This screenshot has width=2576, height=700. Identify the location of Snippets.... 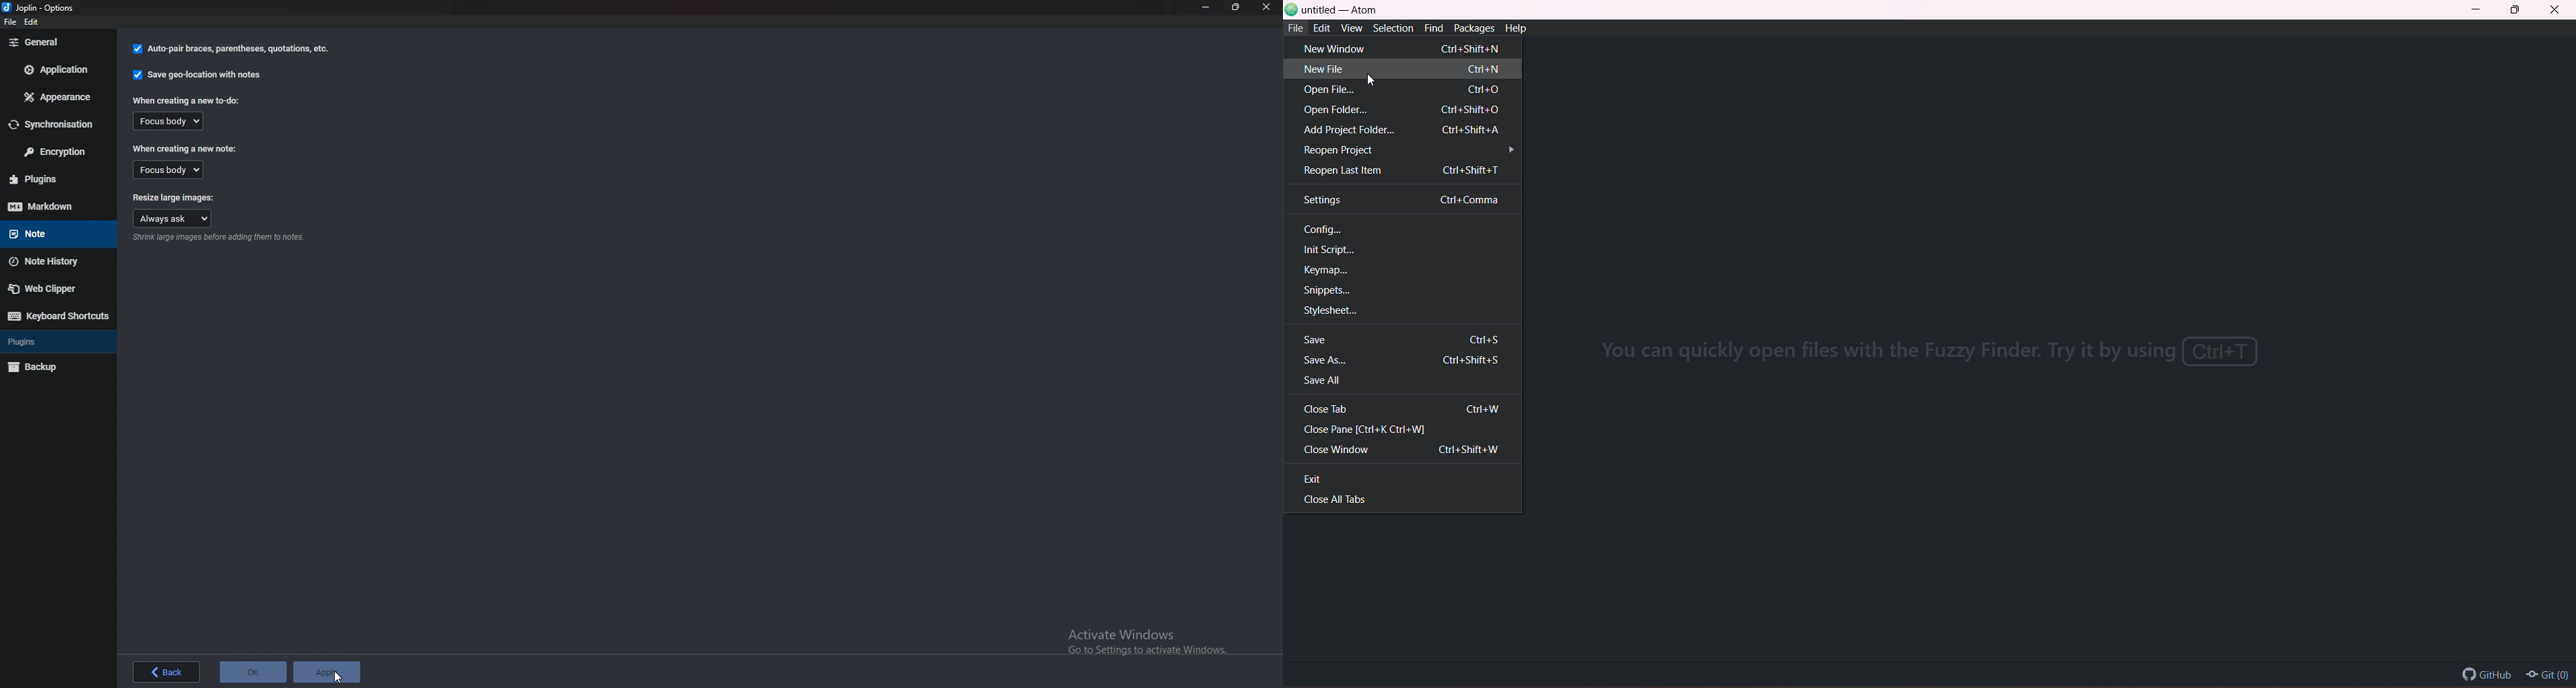
(1332, 289).